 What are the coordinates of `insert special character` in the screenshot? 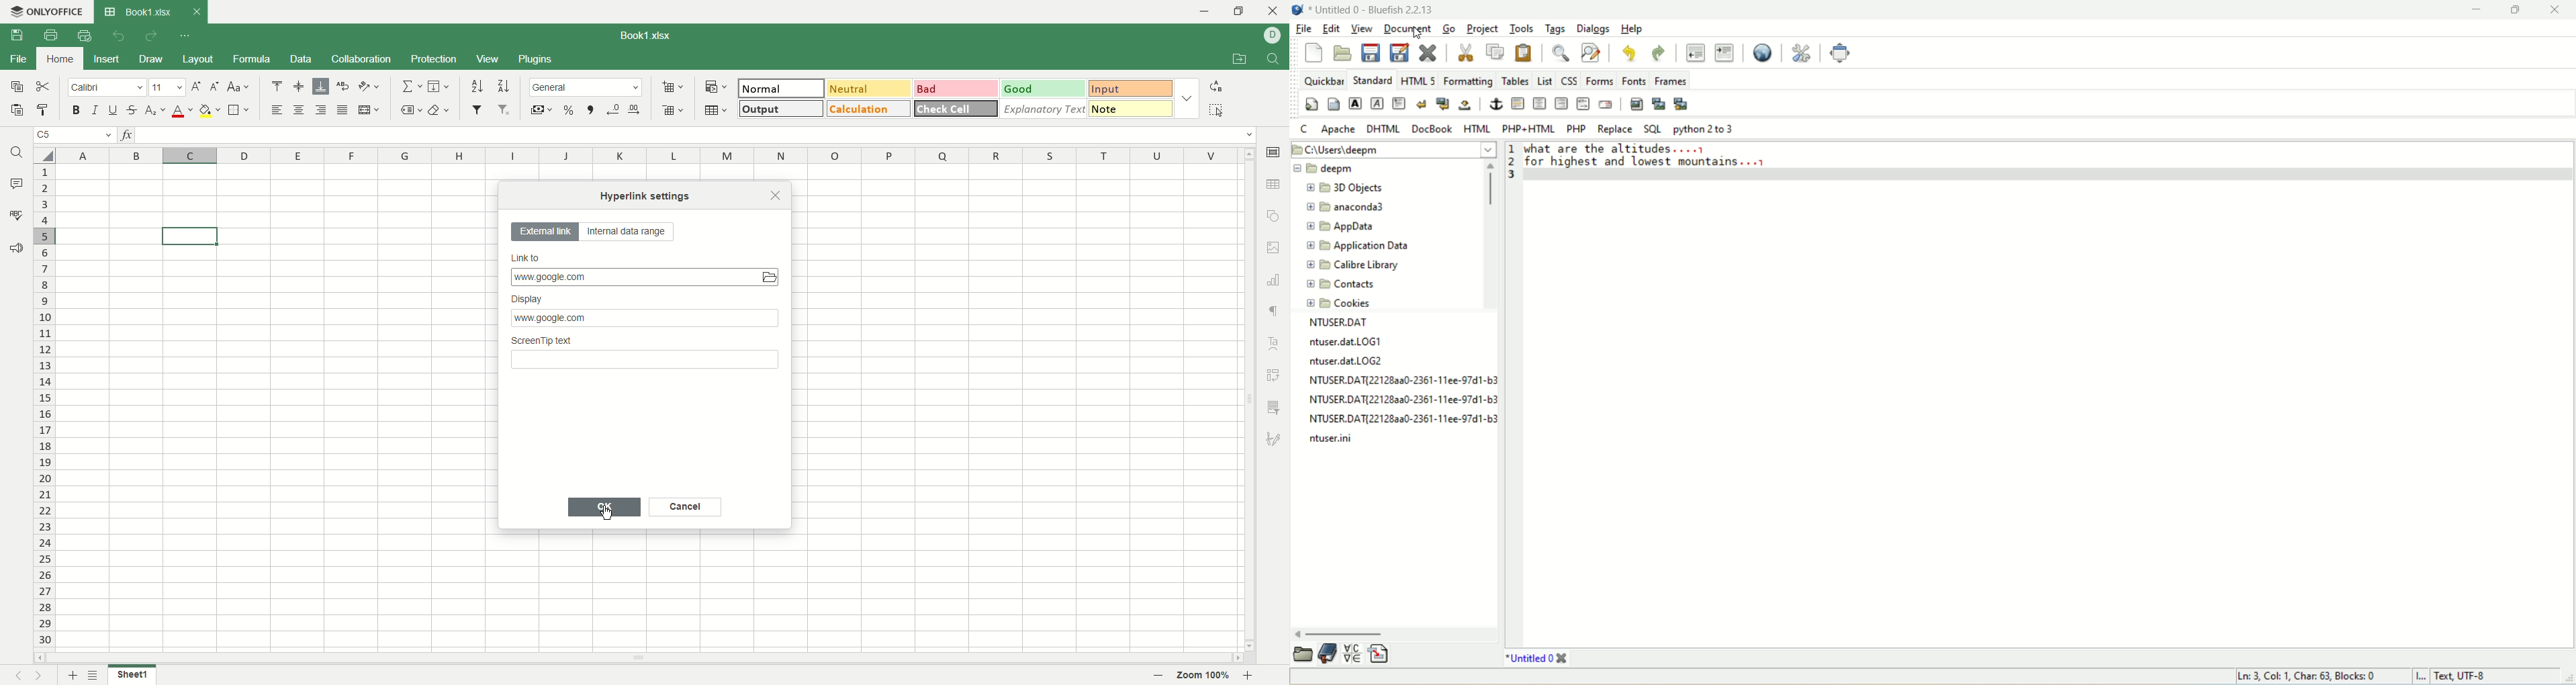 It's located at (1354, 654).